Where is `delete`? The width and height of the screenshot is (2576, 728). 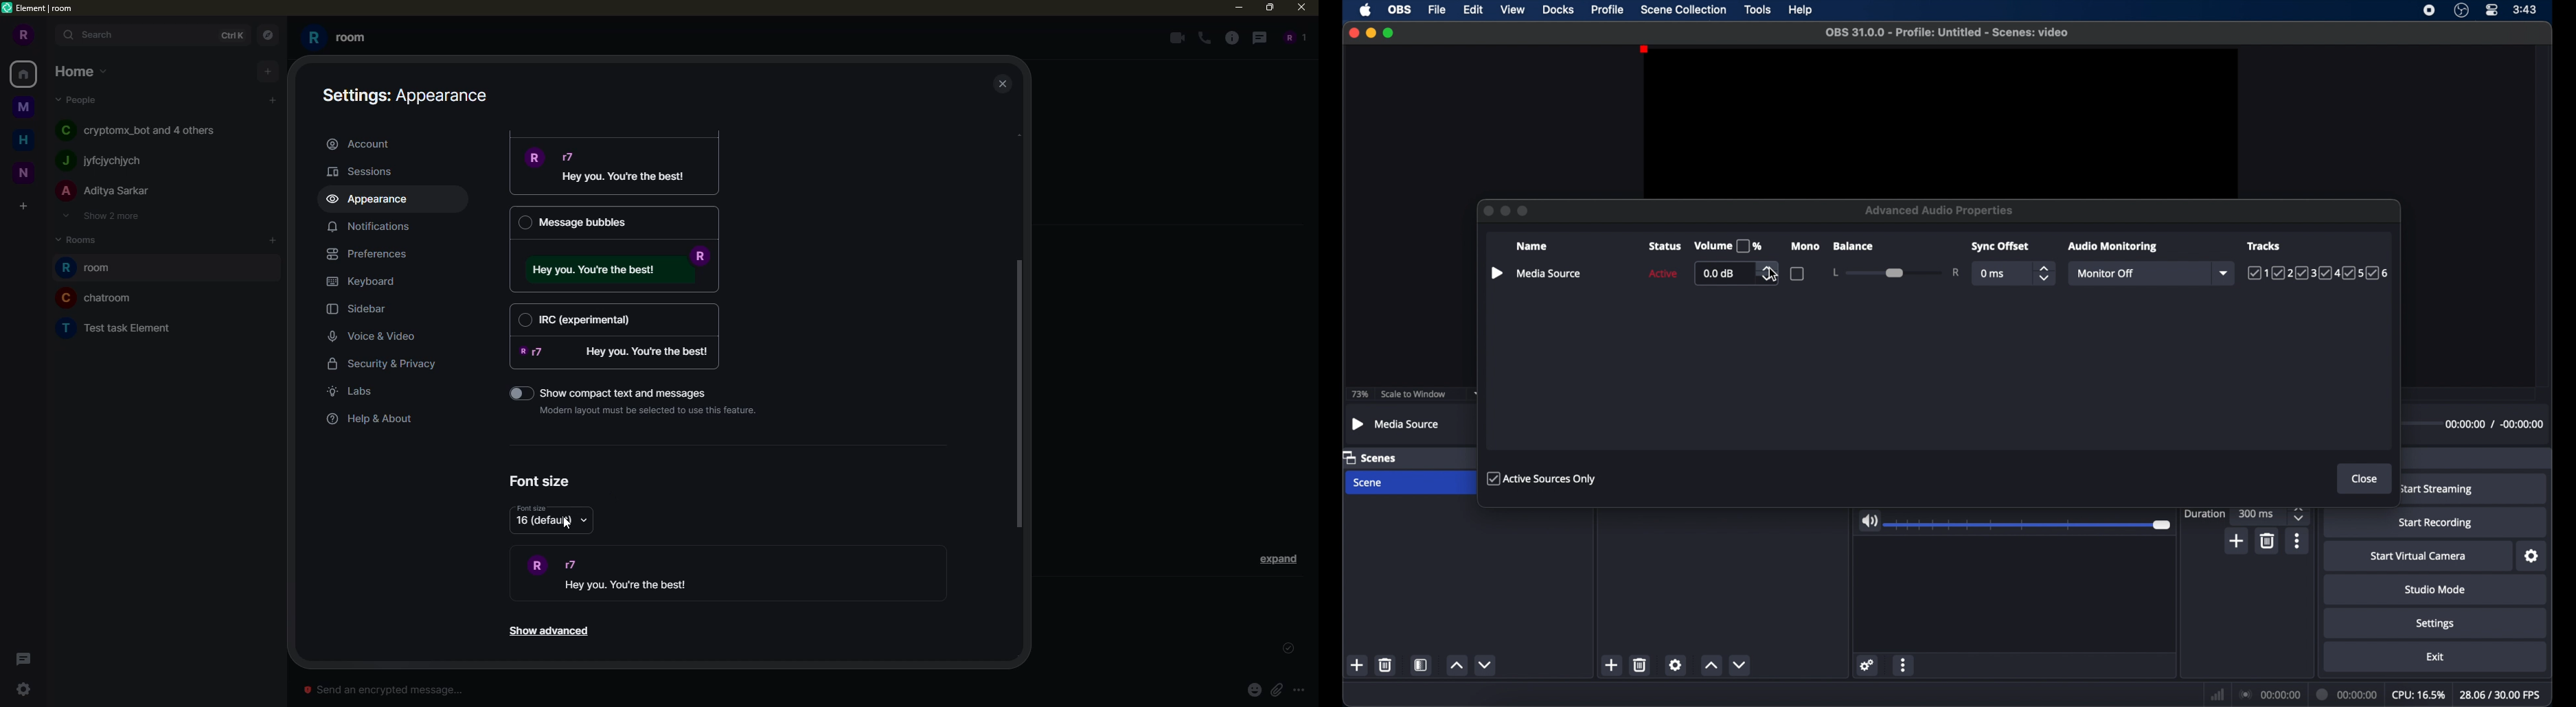 delete is located at coordinates (2268, 541).